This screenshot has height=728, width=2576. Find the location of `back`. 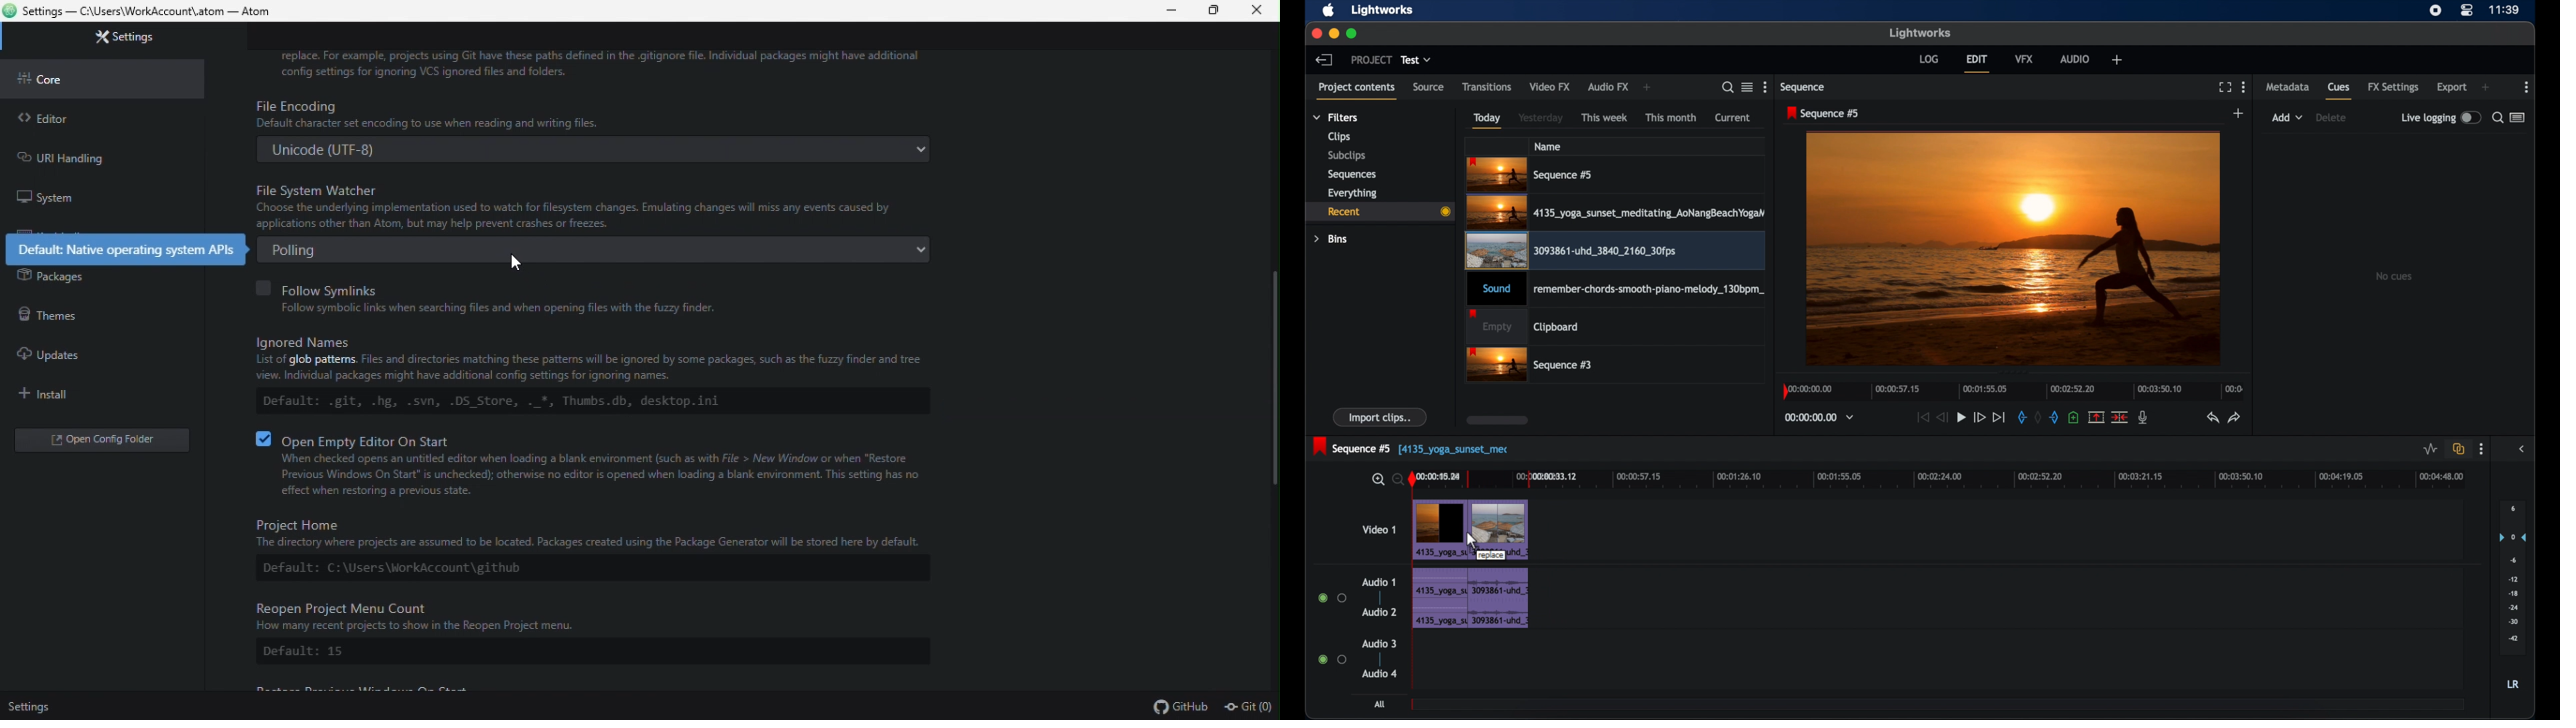

back is located at coordinates (1325, 59).